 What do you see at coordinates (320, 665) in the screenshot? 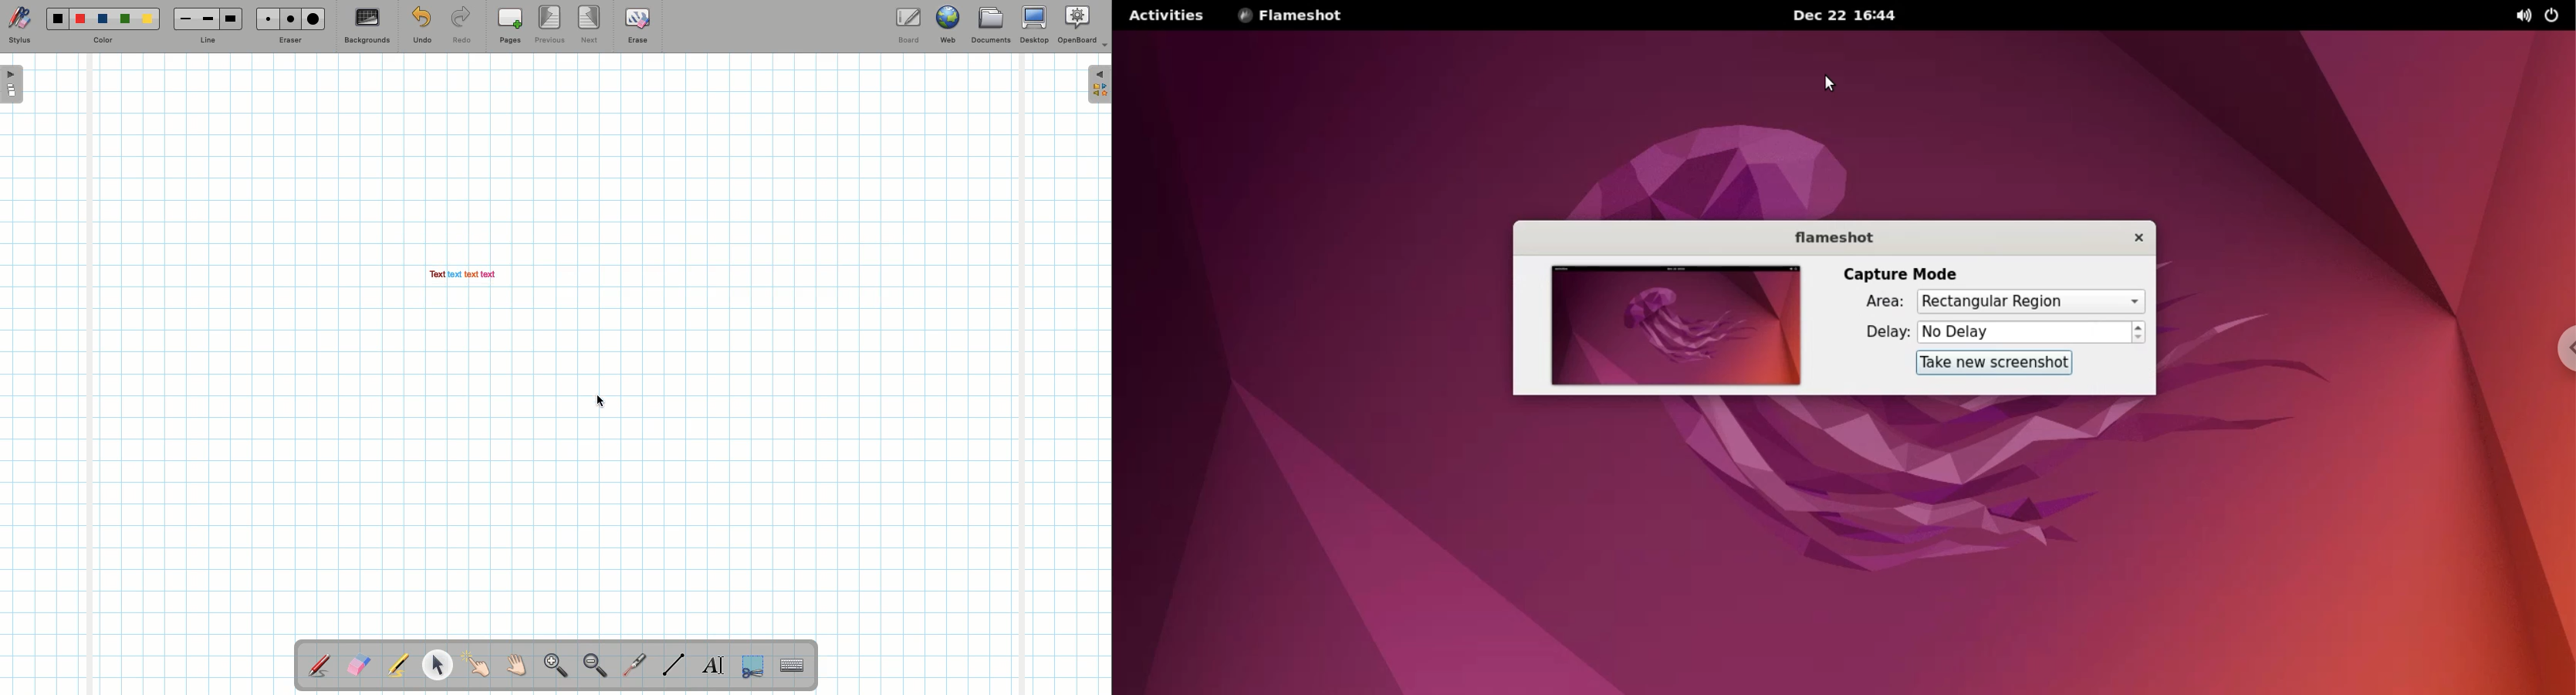
I see `Stylus` at bounding box center [320, 665].